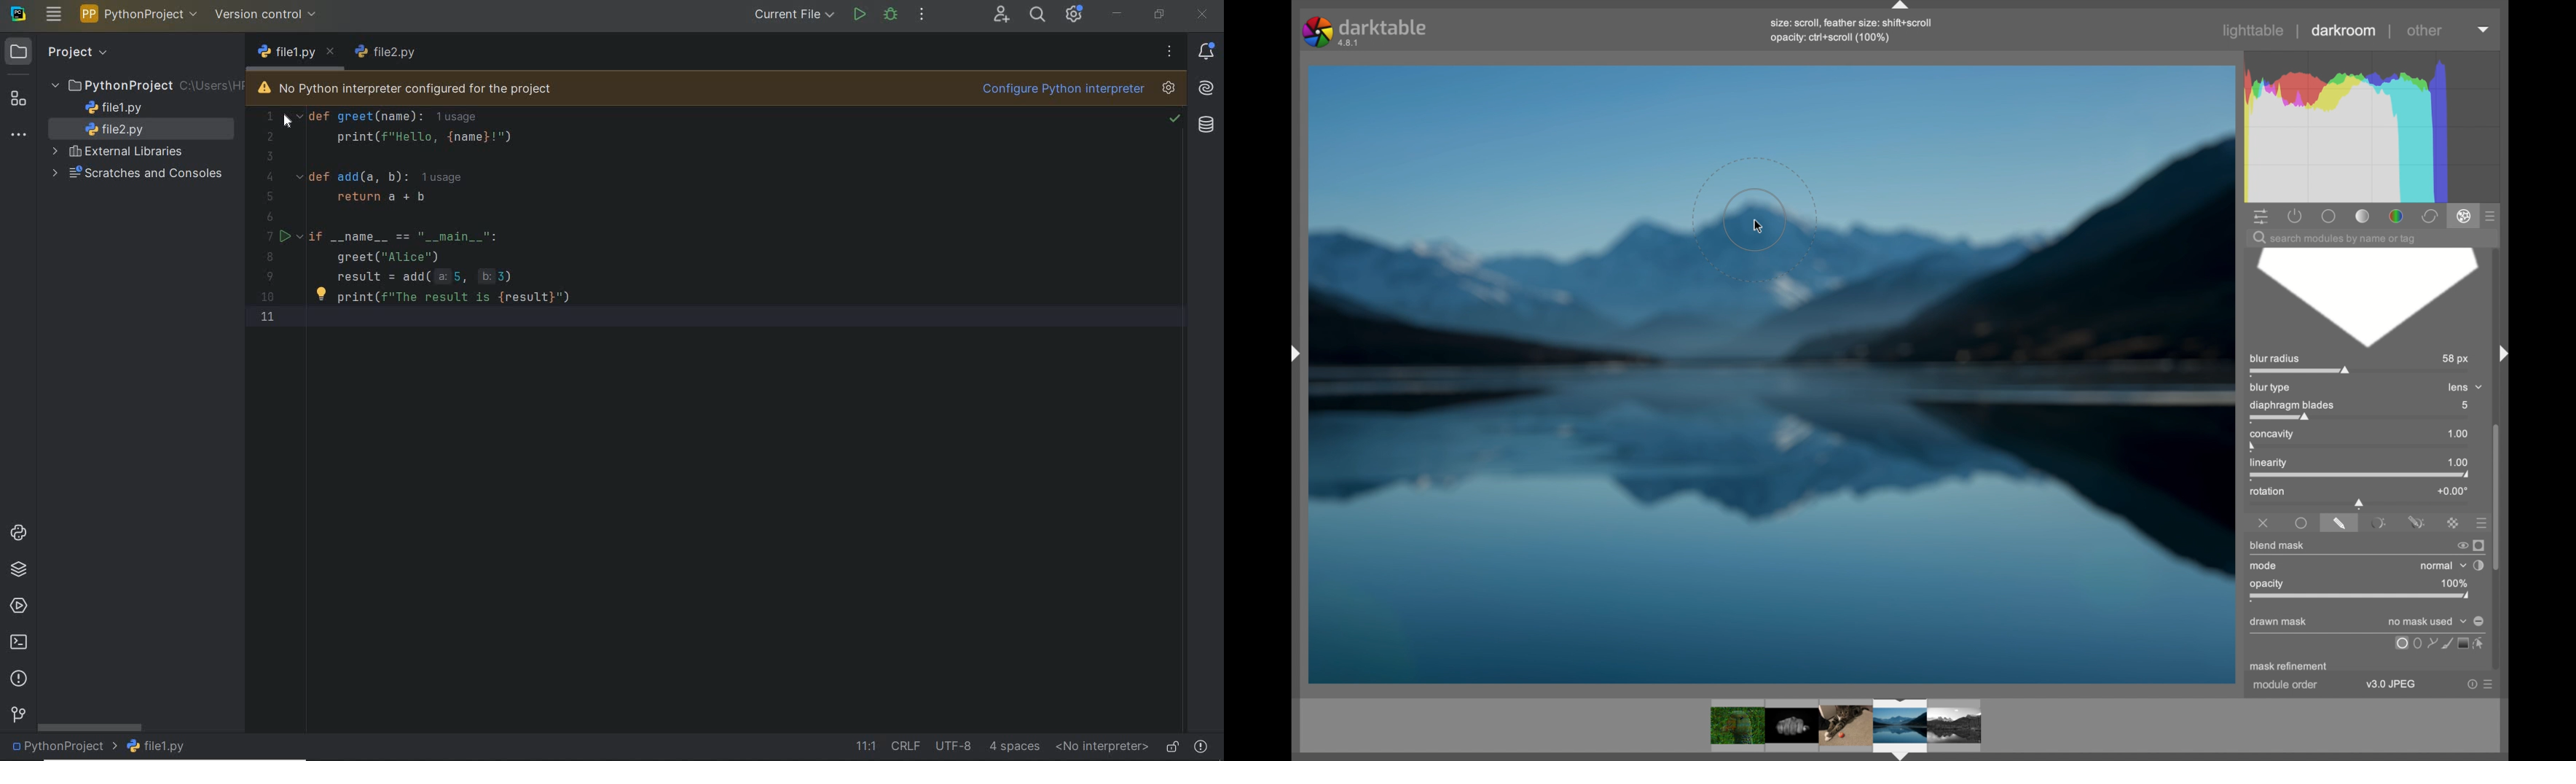 The height and width of the screenshot is (784, 2576). I want to click on external libraries, so click(120, 152).